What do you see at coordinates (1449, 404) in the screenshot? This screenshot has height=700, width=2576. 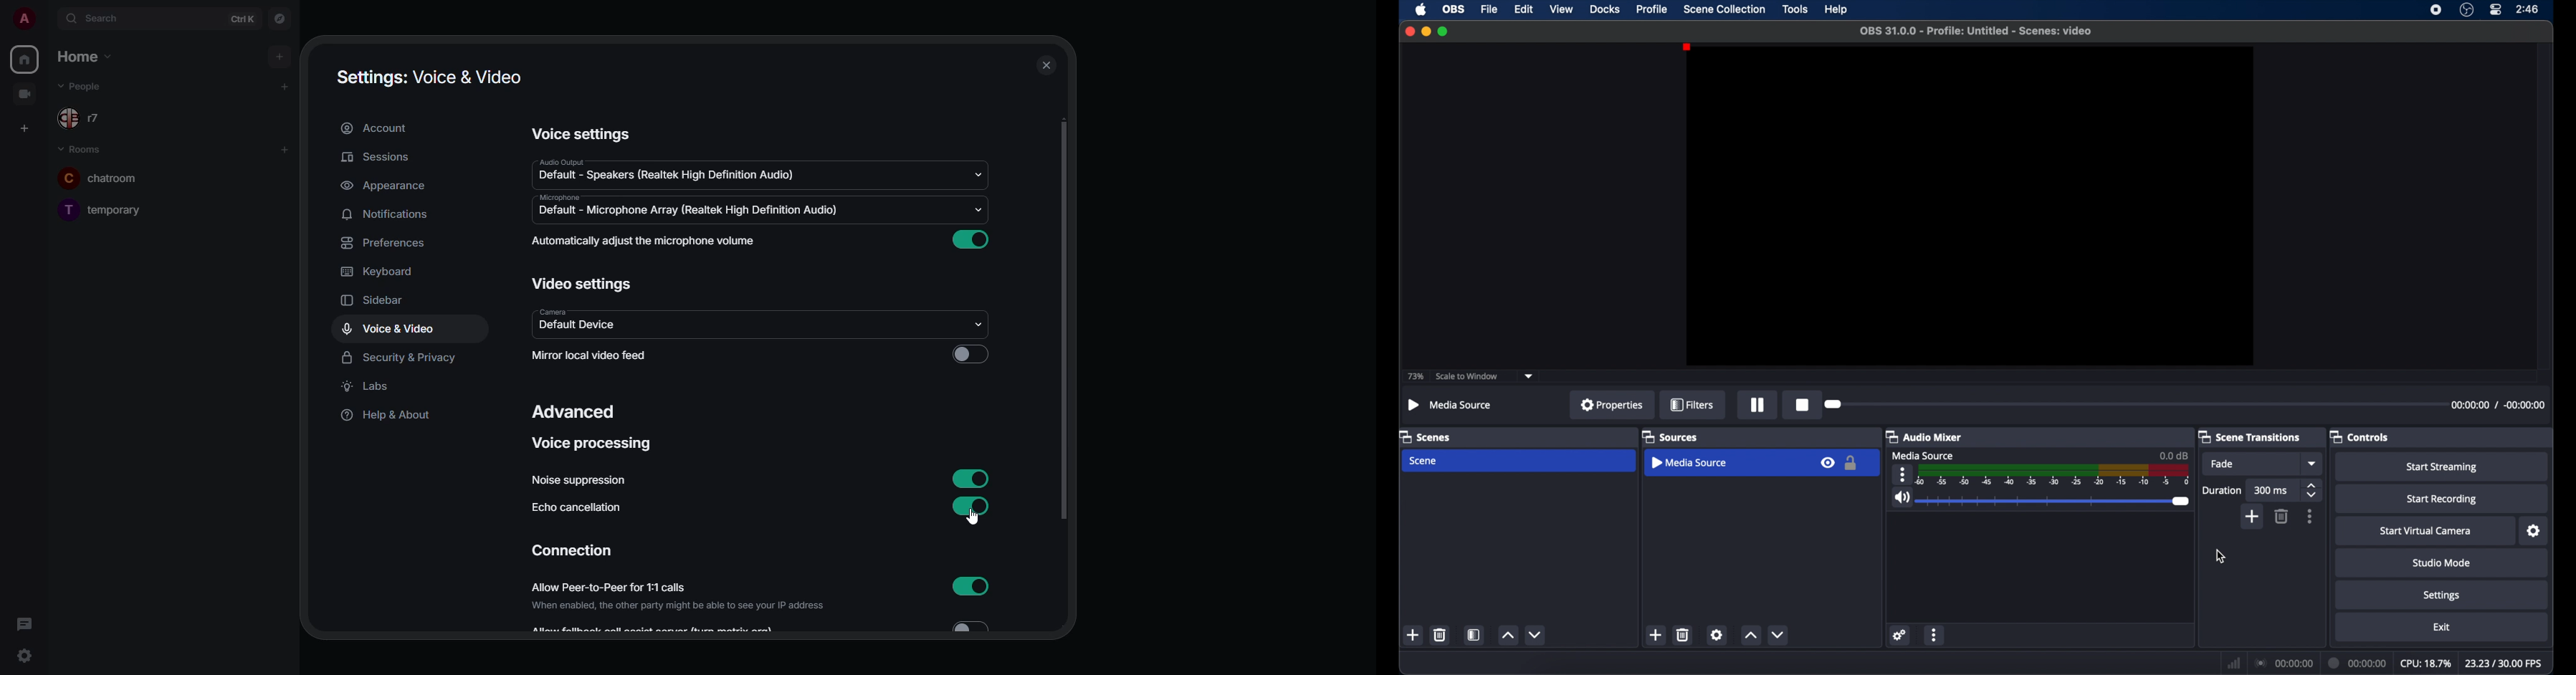 I see `media source` at bounding box center [1449, 404].